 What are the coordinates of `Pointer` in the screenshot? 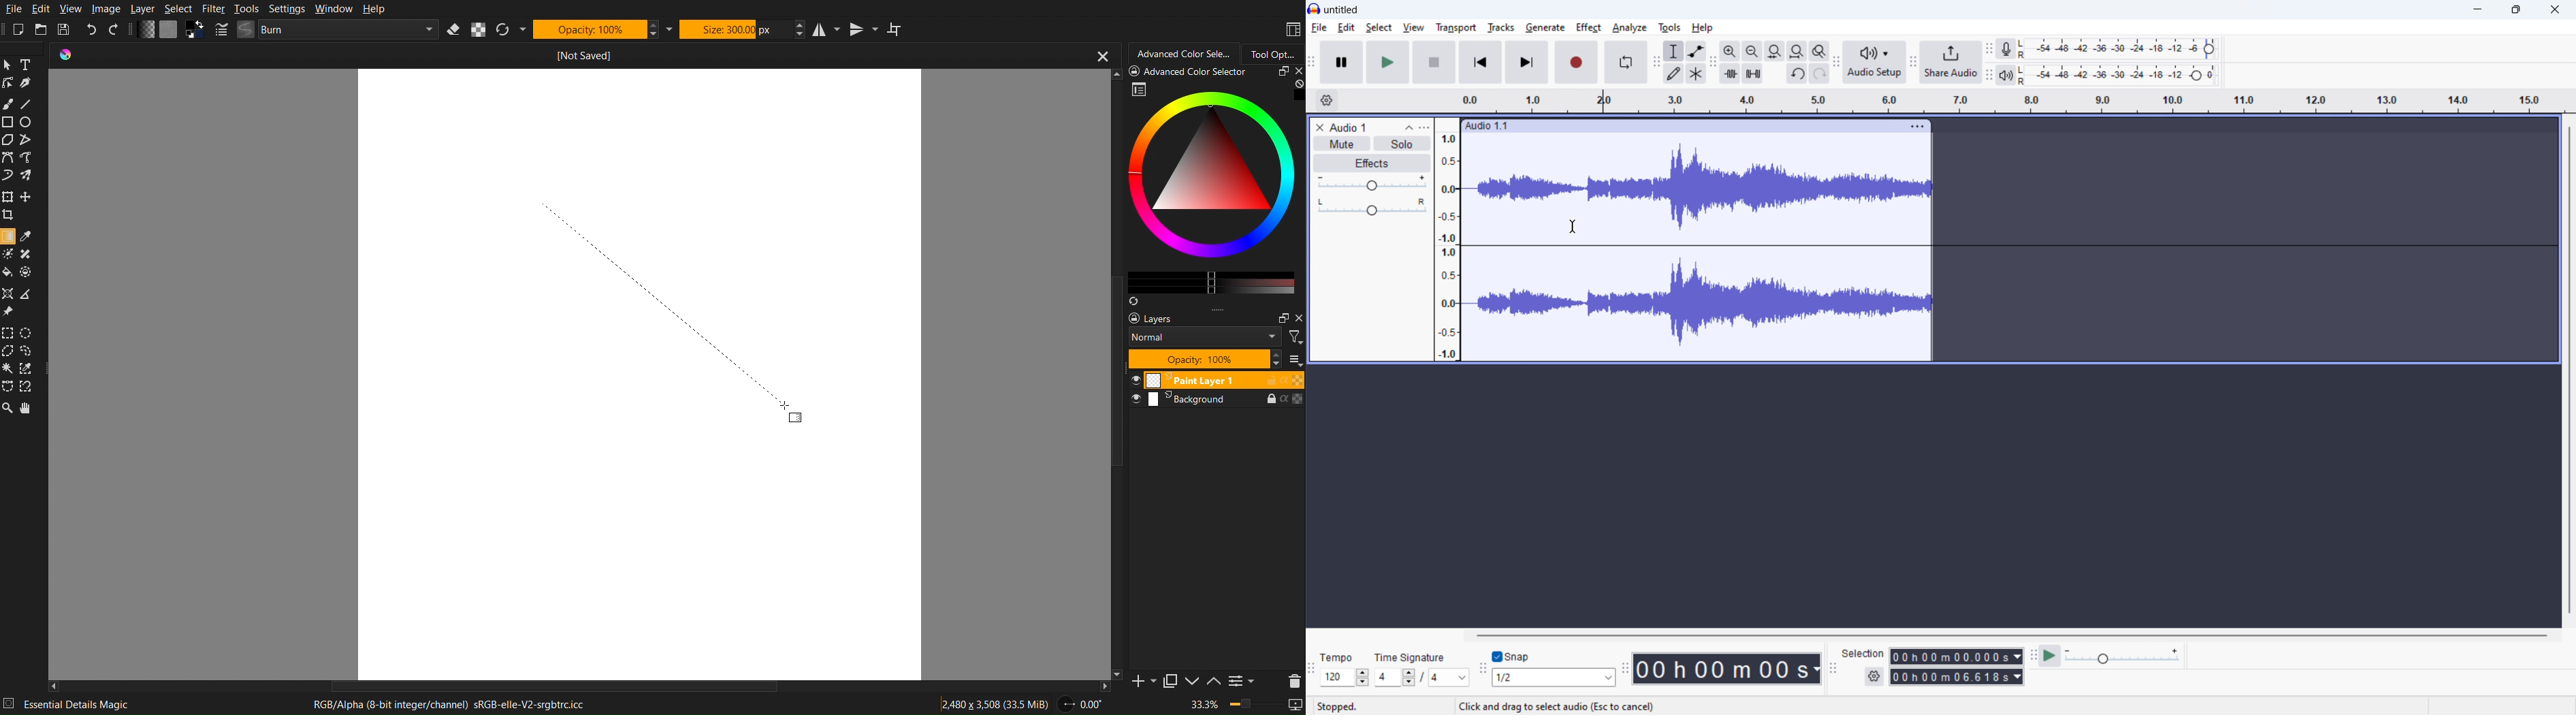 It's located at (10, 65).